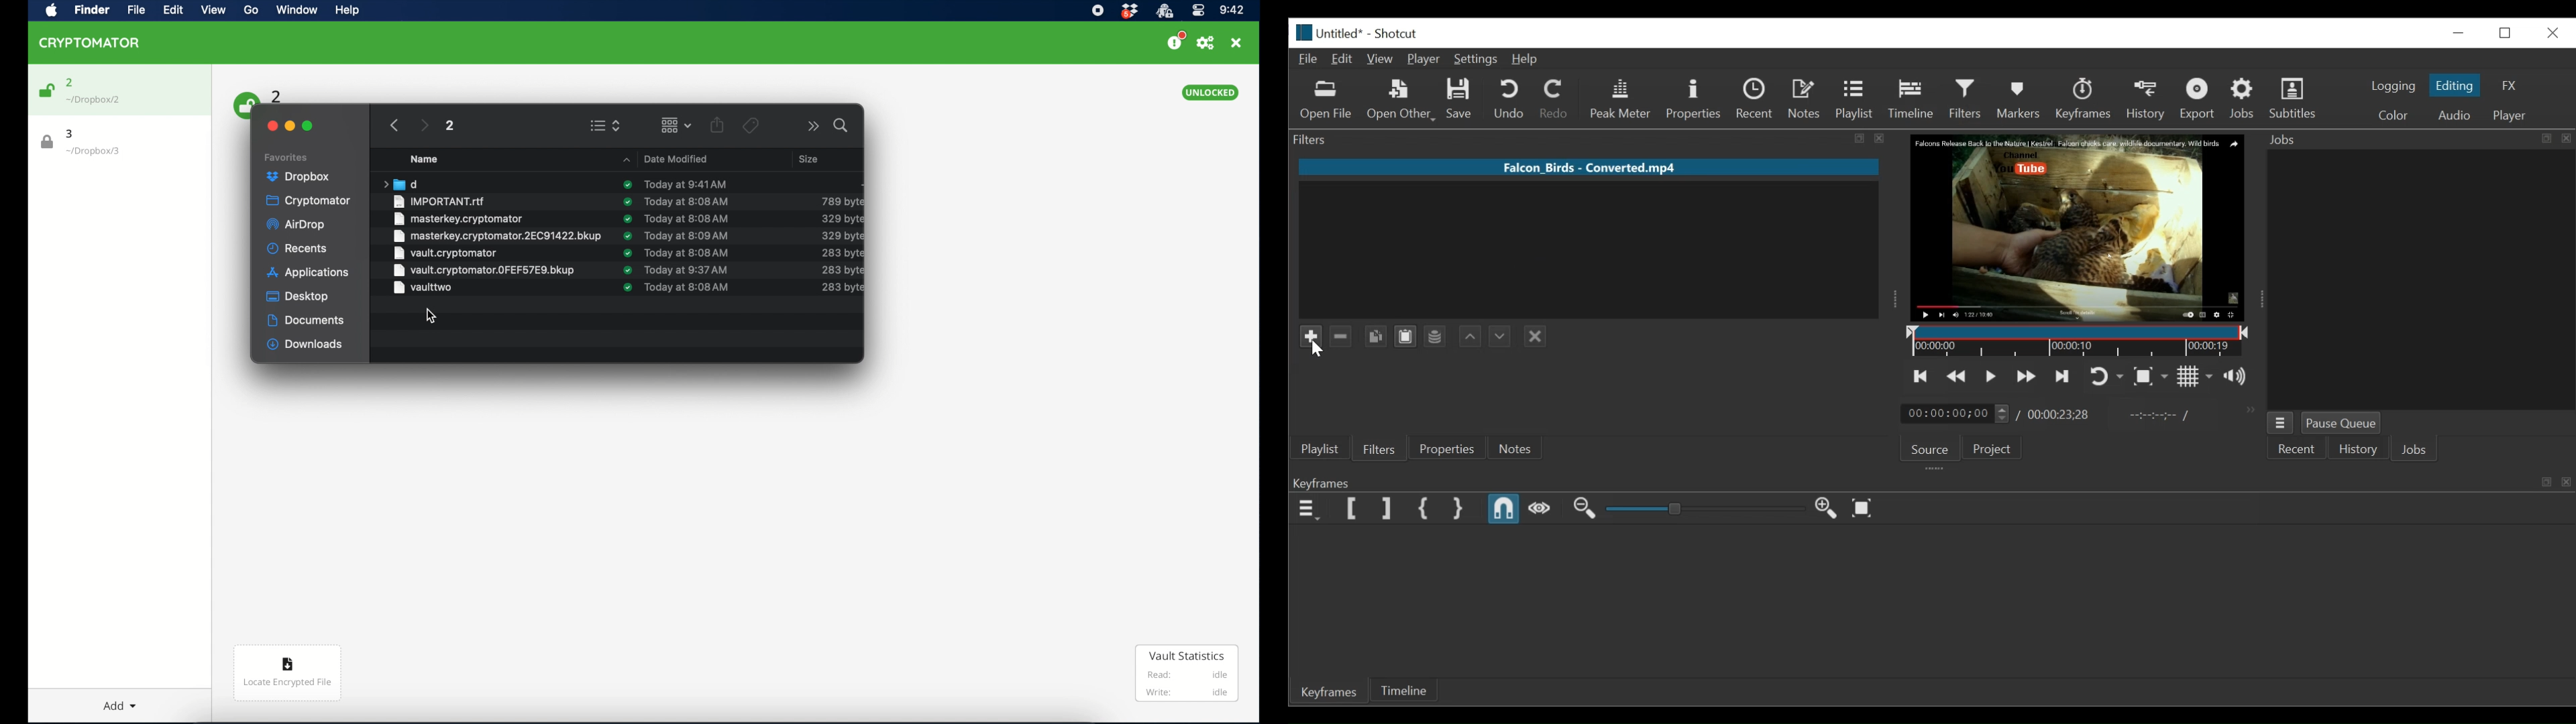  What do you see at coordinates (2509, 86) in the screenshot?
I see `FX` at bounding box center [2509, 86].